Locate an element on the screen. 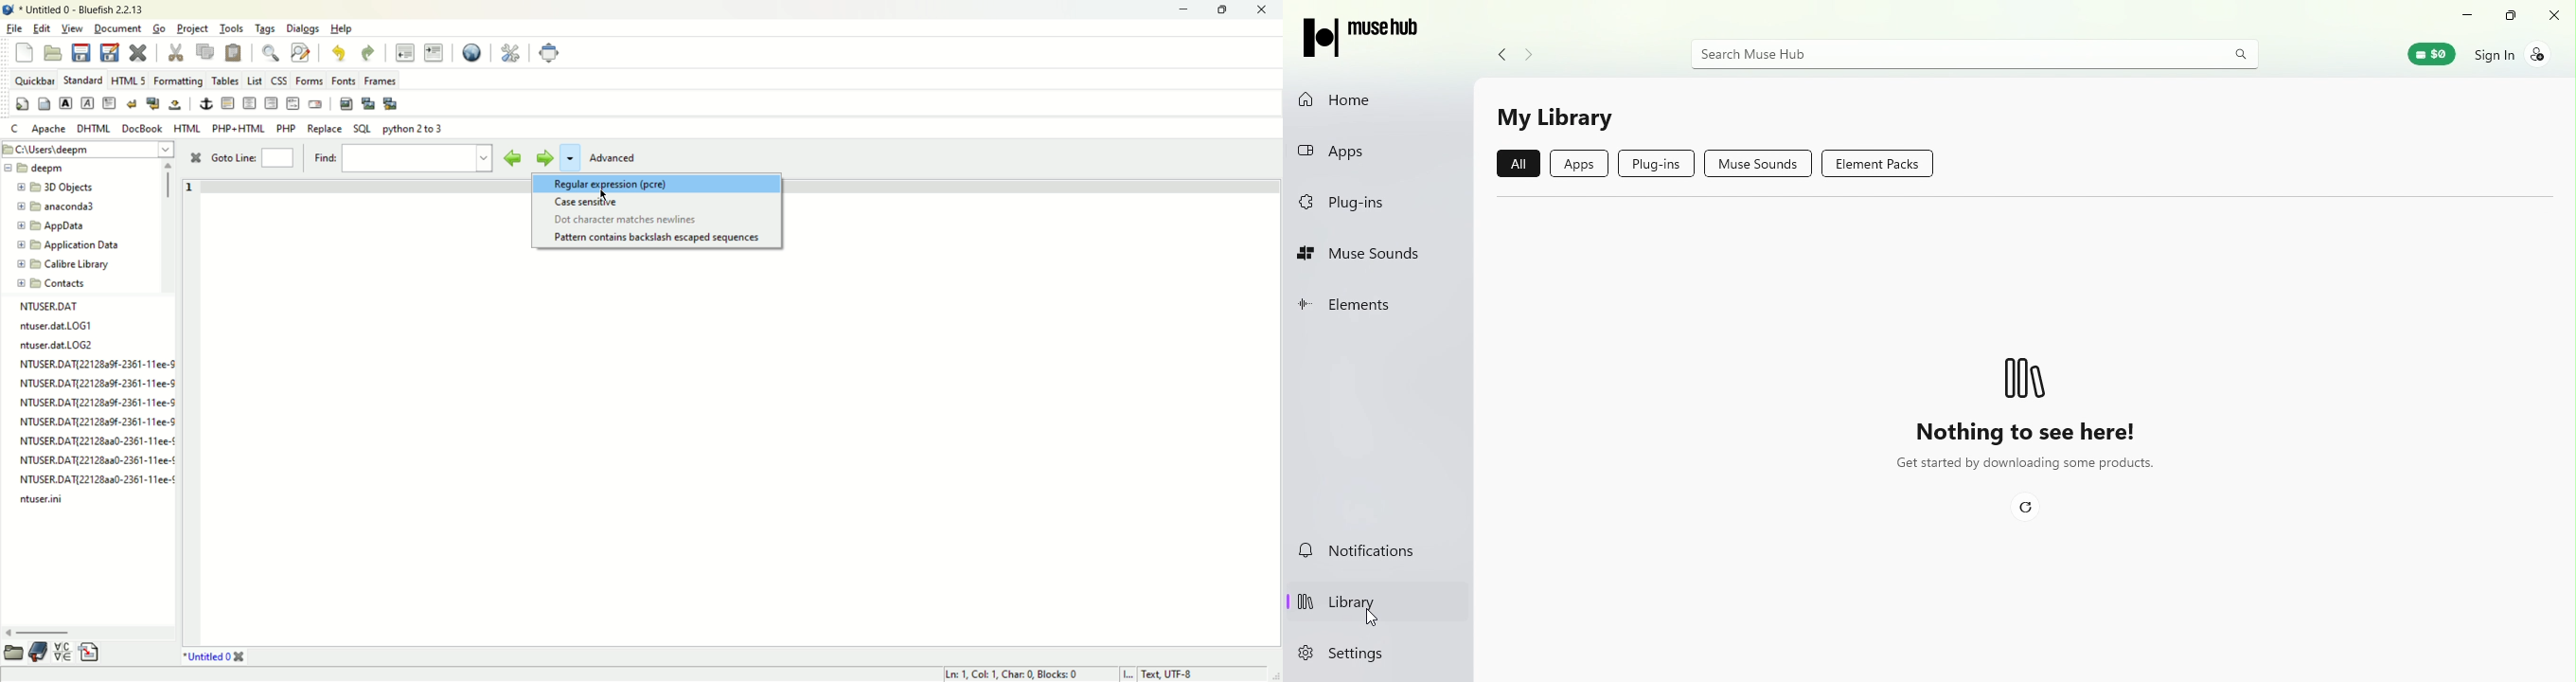  find is located at coordinates (400, 159).